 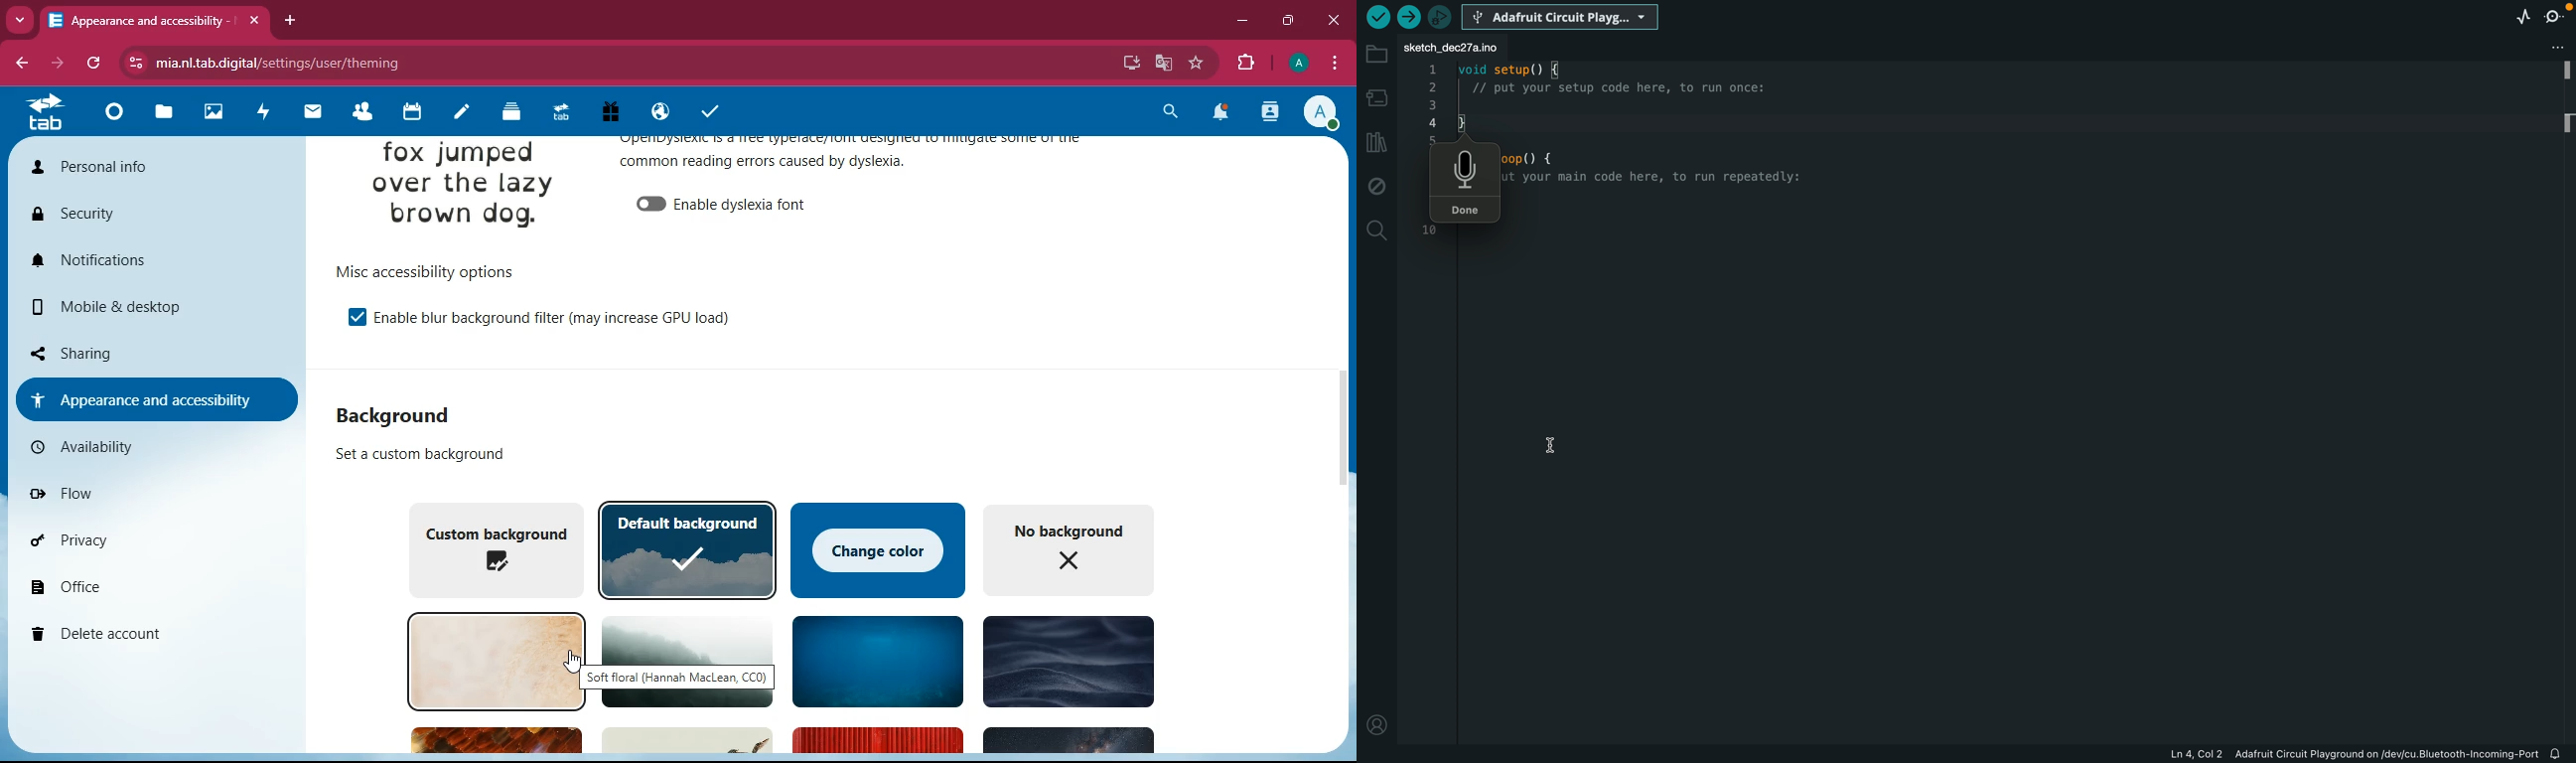 I want to click on security, so click(x=152, y=217).